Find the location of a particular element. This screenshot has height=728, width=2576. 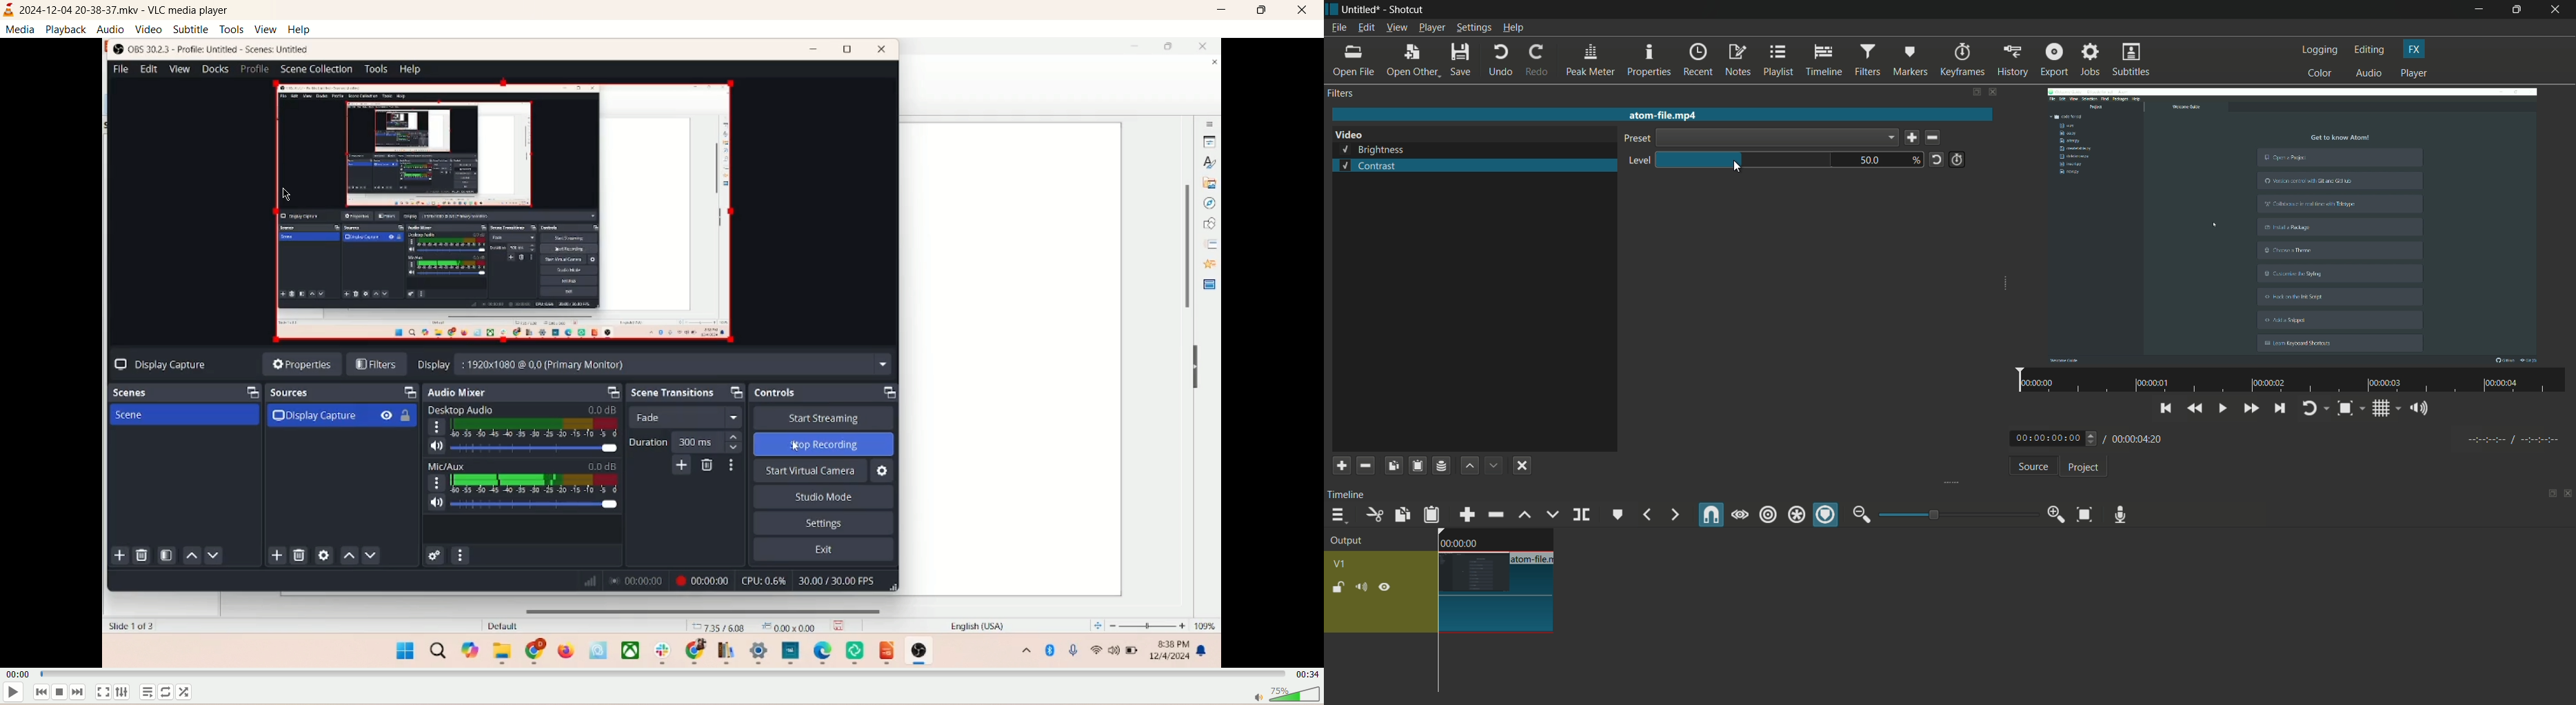

play/pause is located at coordinates (14, 695).